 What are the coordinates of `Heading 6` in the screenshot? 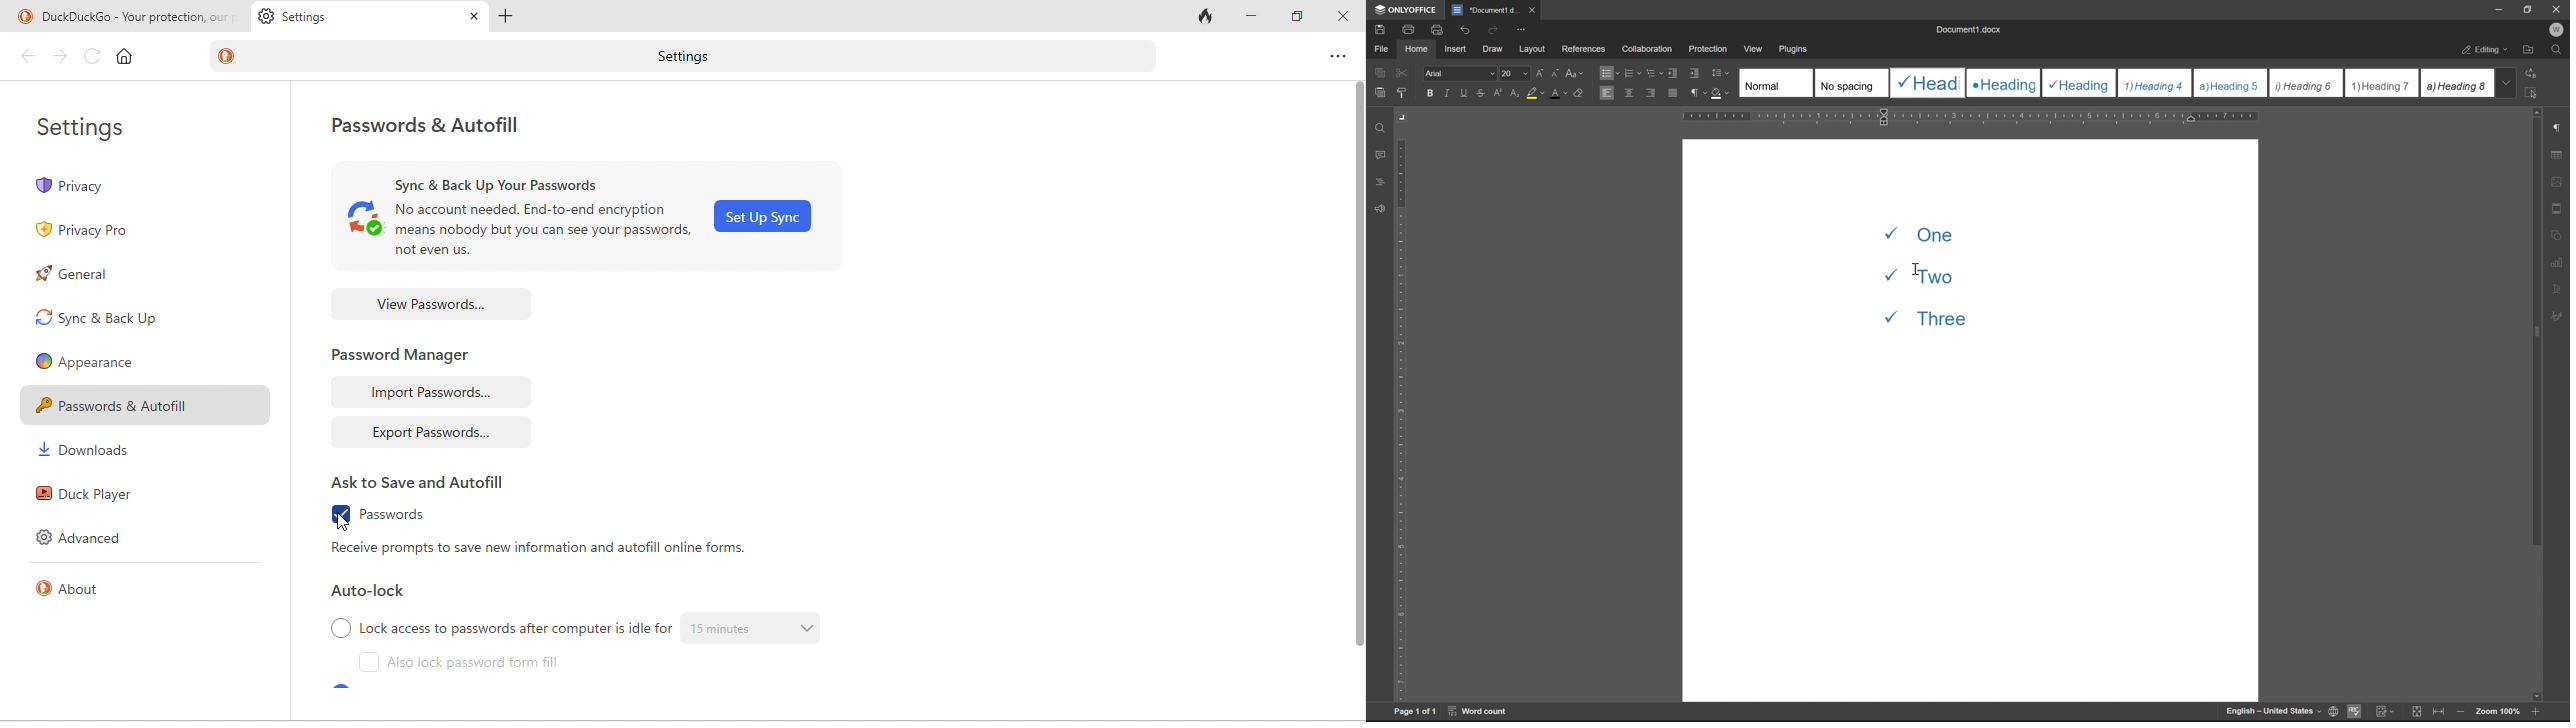 It's located at (2306, 84).